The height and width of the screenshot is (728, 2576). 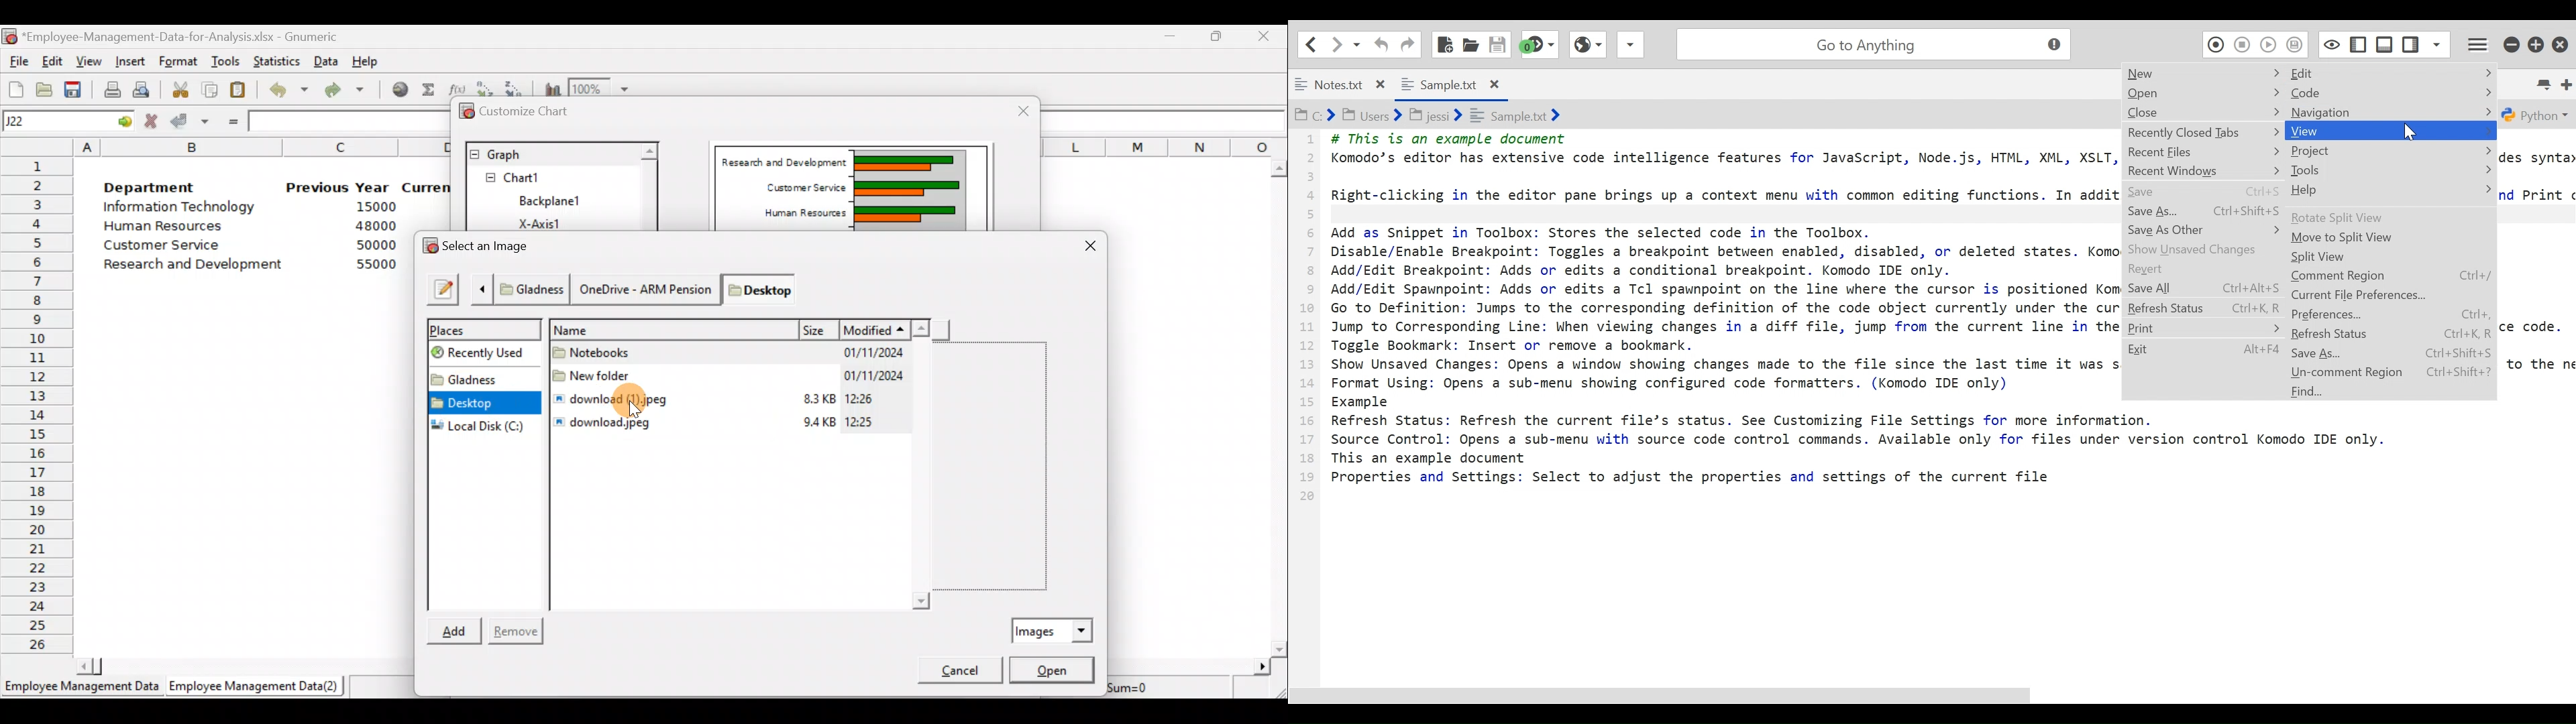 I want to click on Copy the selection, so click(x=213, y=90).